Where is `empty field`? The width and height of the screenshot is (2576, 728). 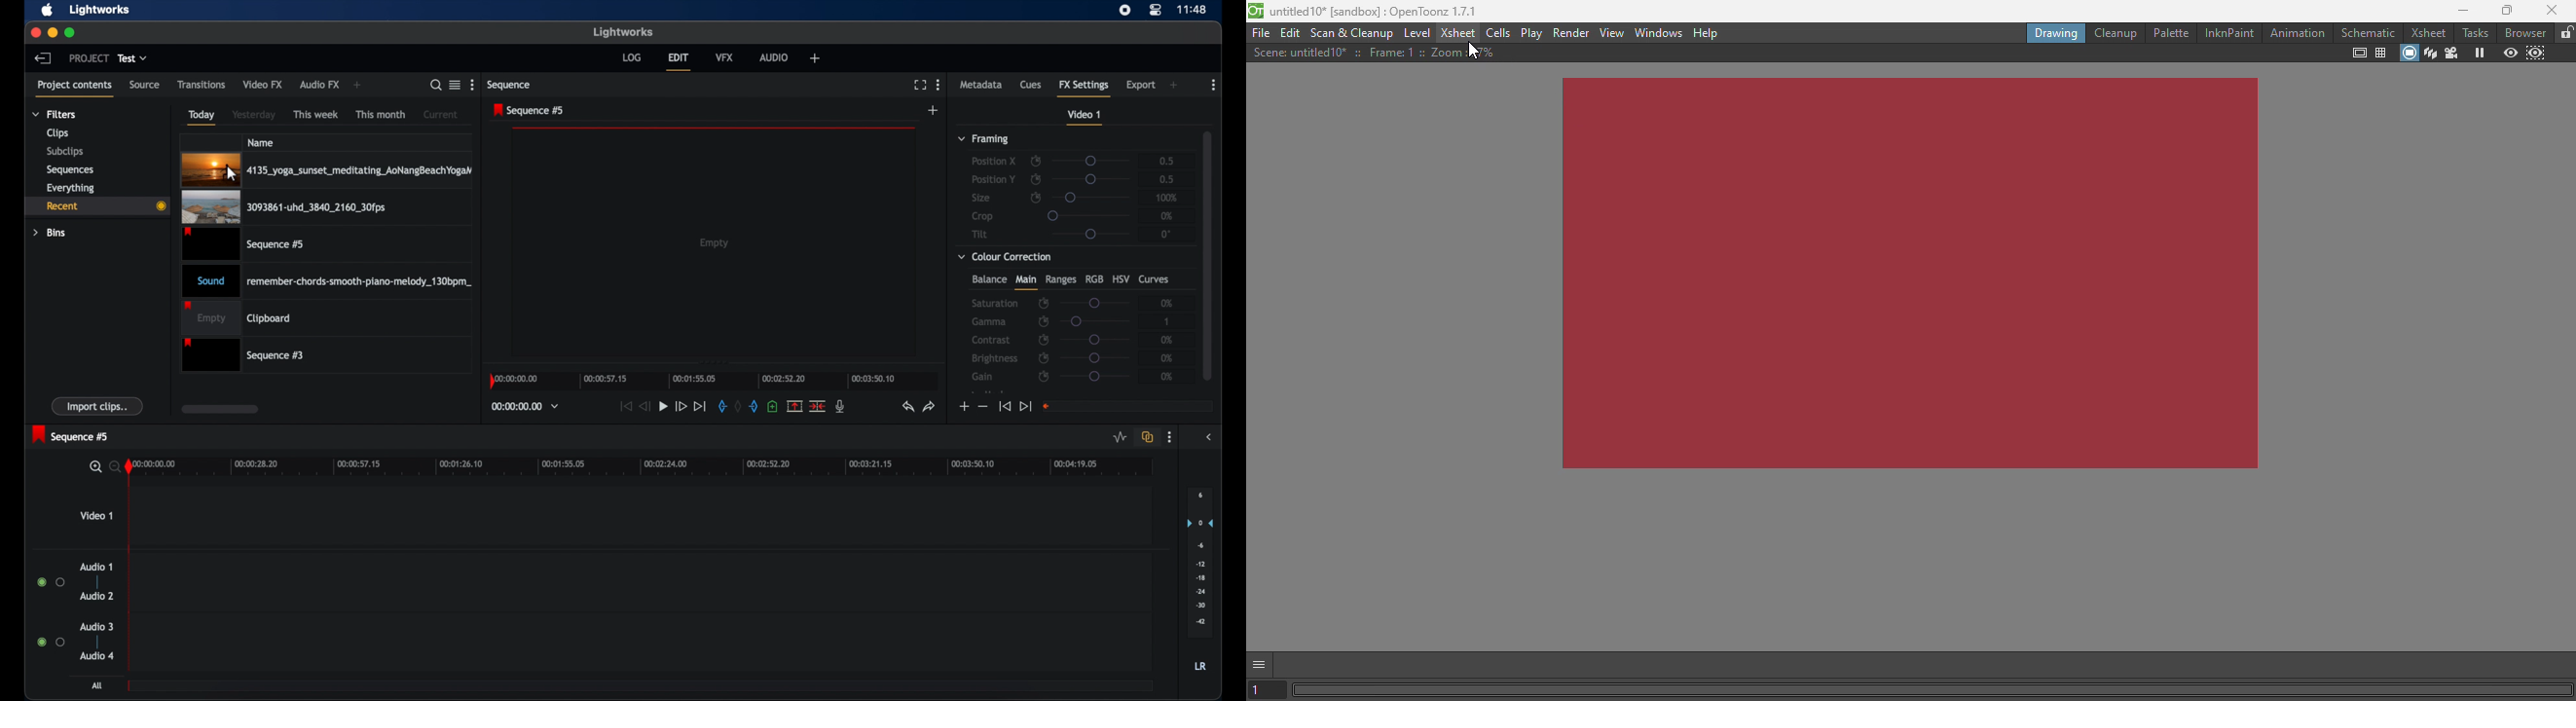
empty field is located at coordinates (1128, 406).